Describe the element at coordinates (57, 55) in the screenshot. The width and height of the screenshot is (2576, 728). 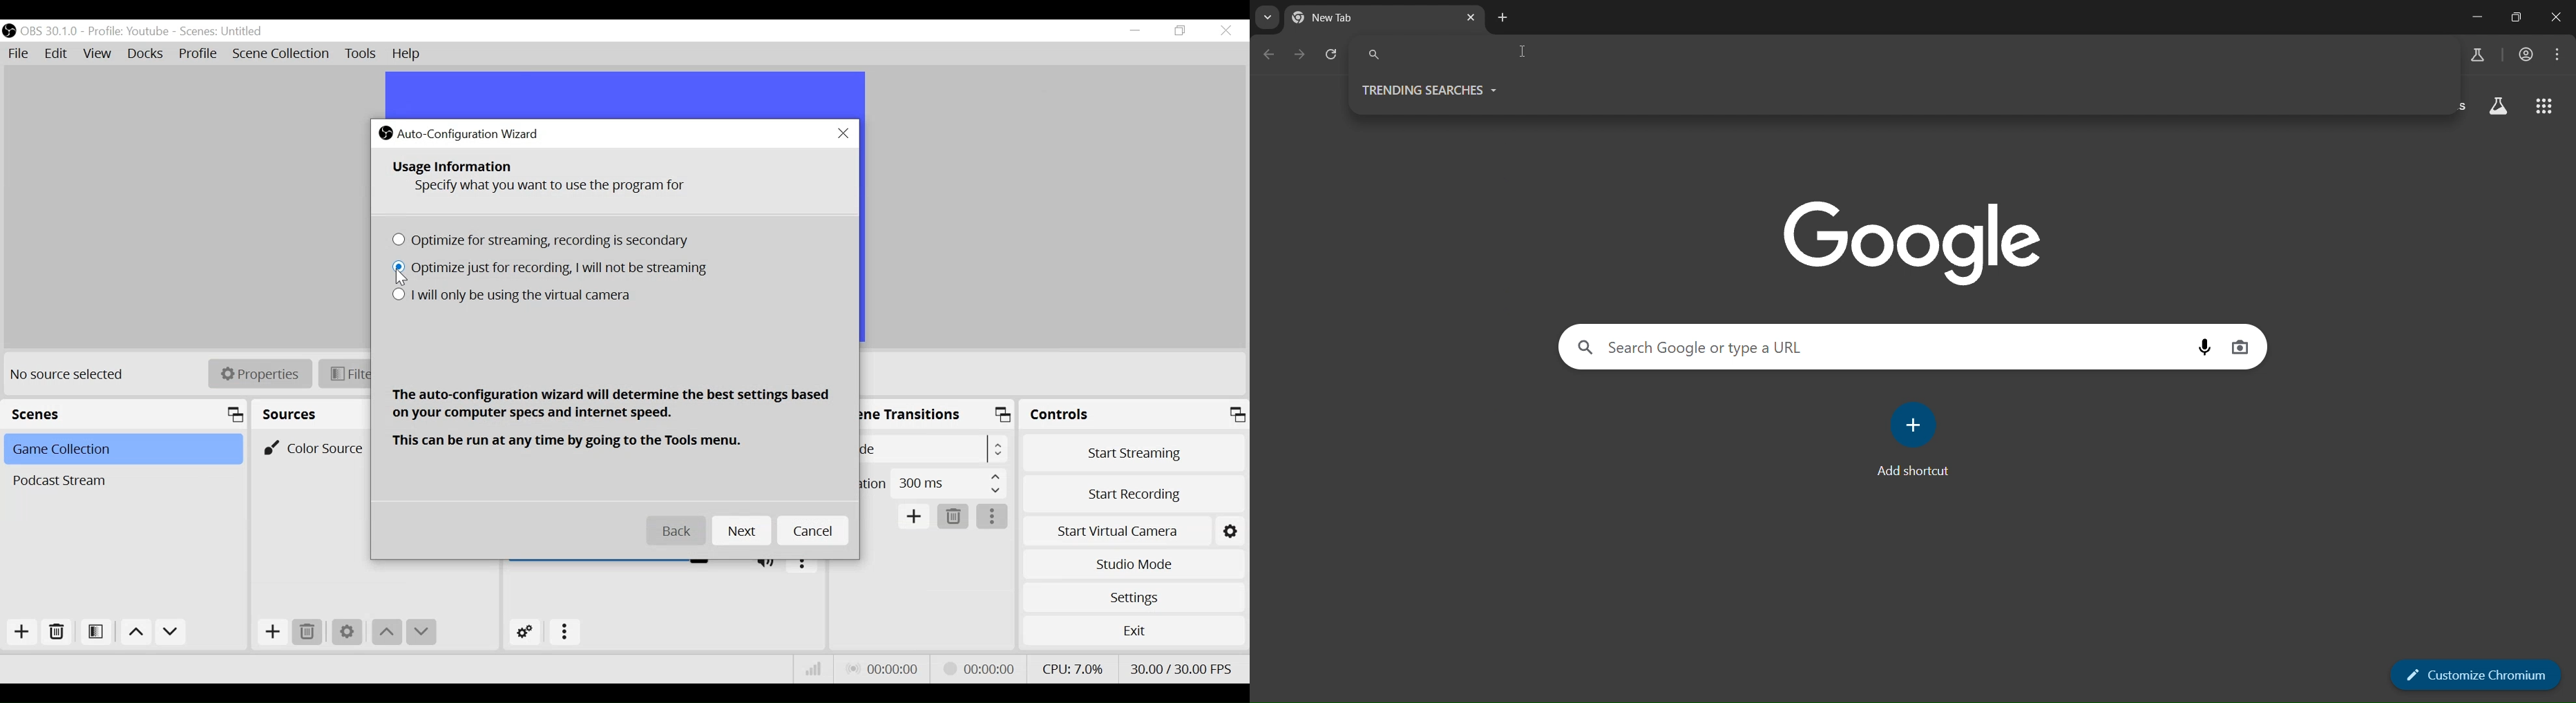
I see `Edit` at that location.